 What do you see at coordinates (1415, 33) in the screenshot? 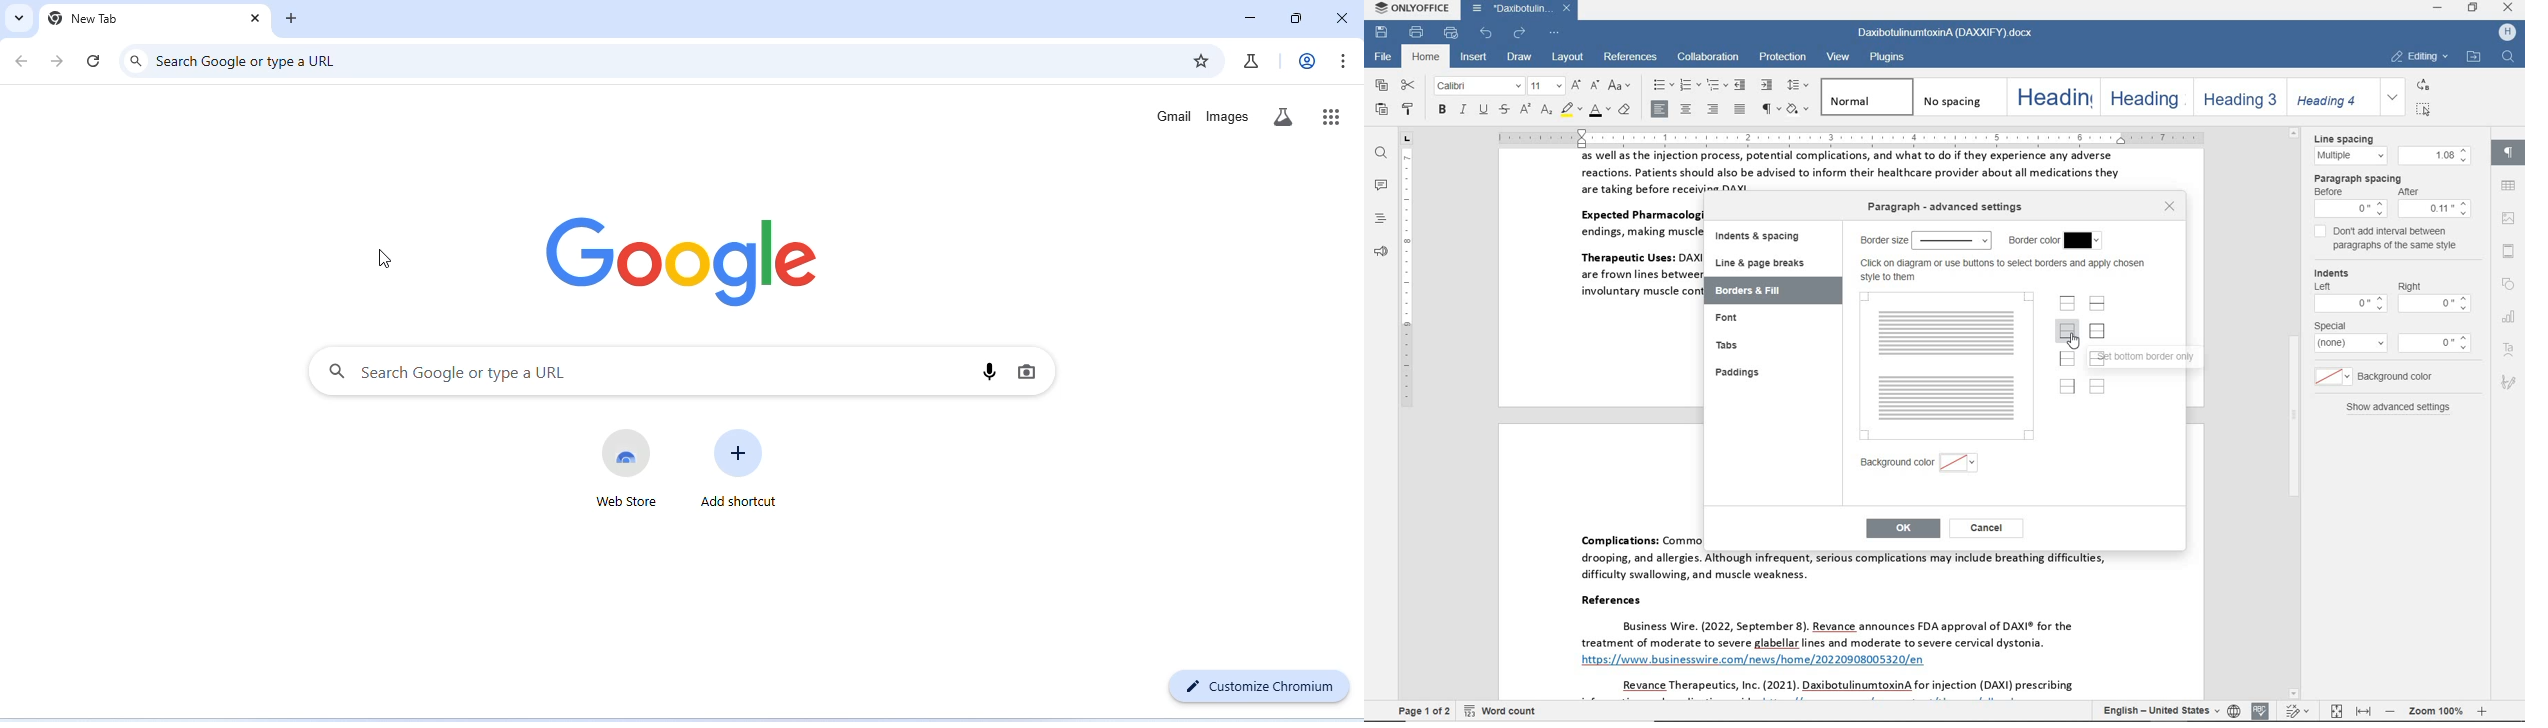
I see `print` at bounding box center [1415, 33].